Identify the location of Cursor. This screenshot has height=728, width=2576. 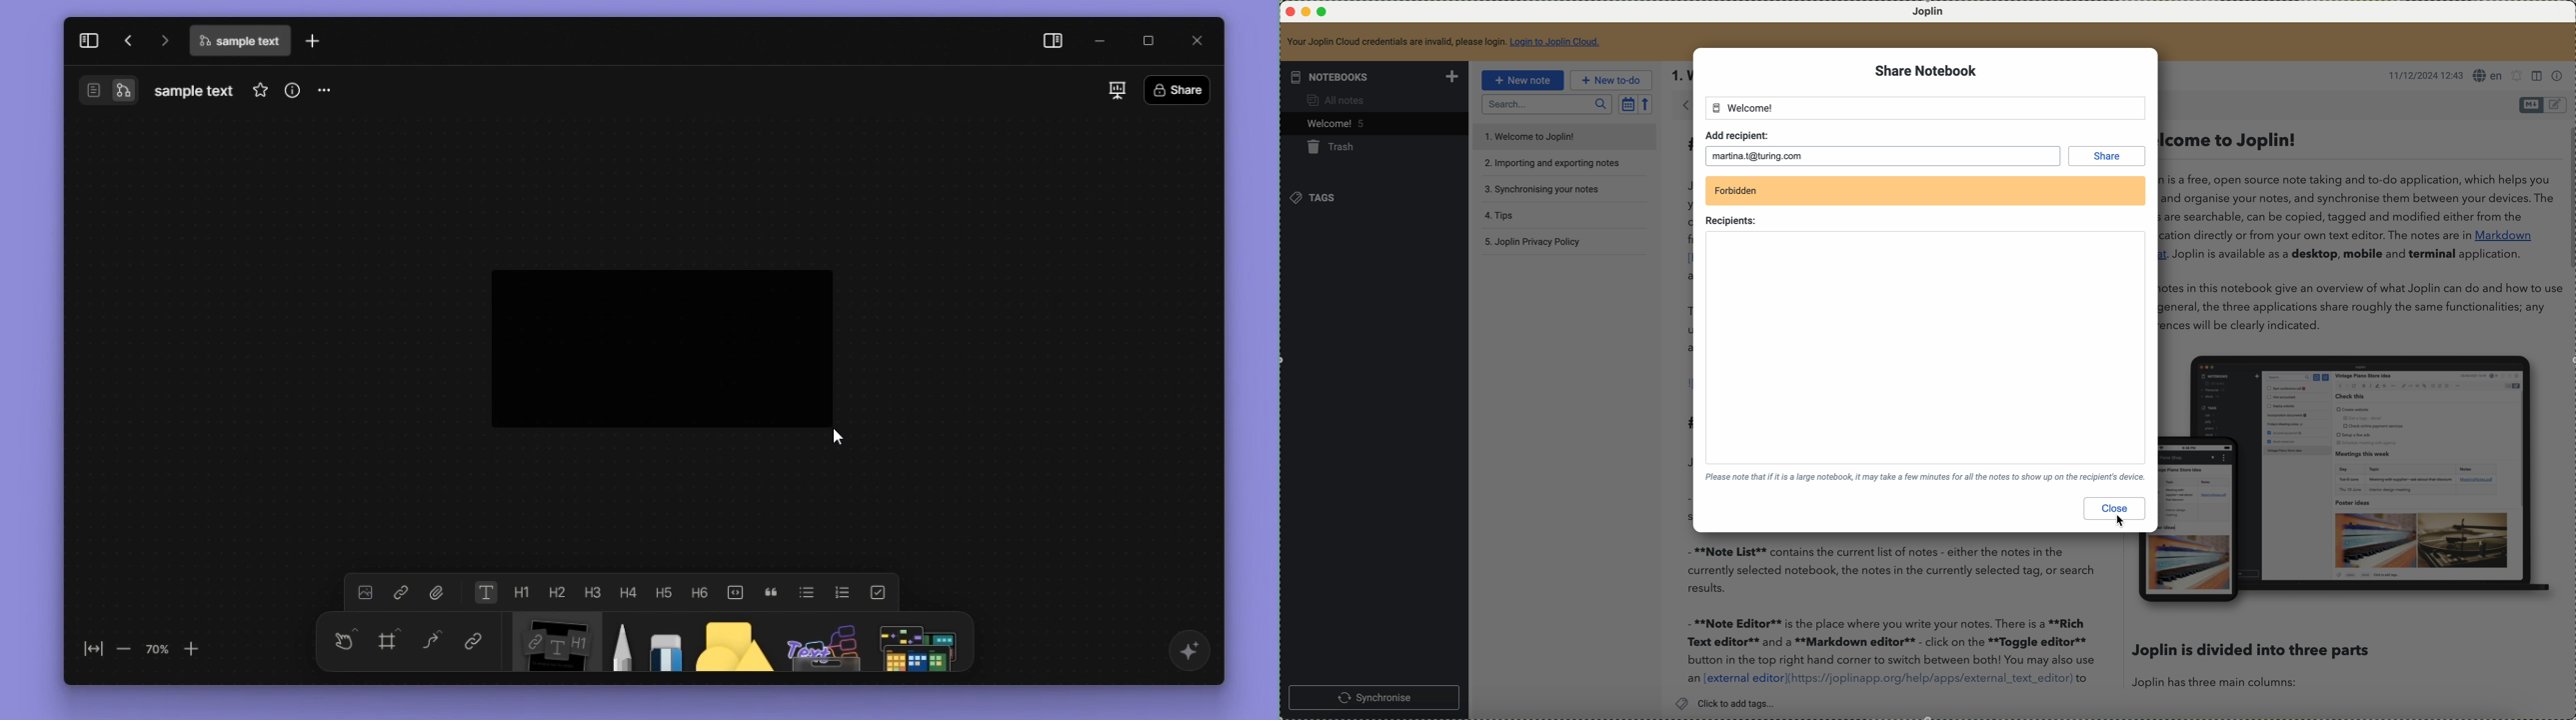
(2124, 523).